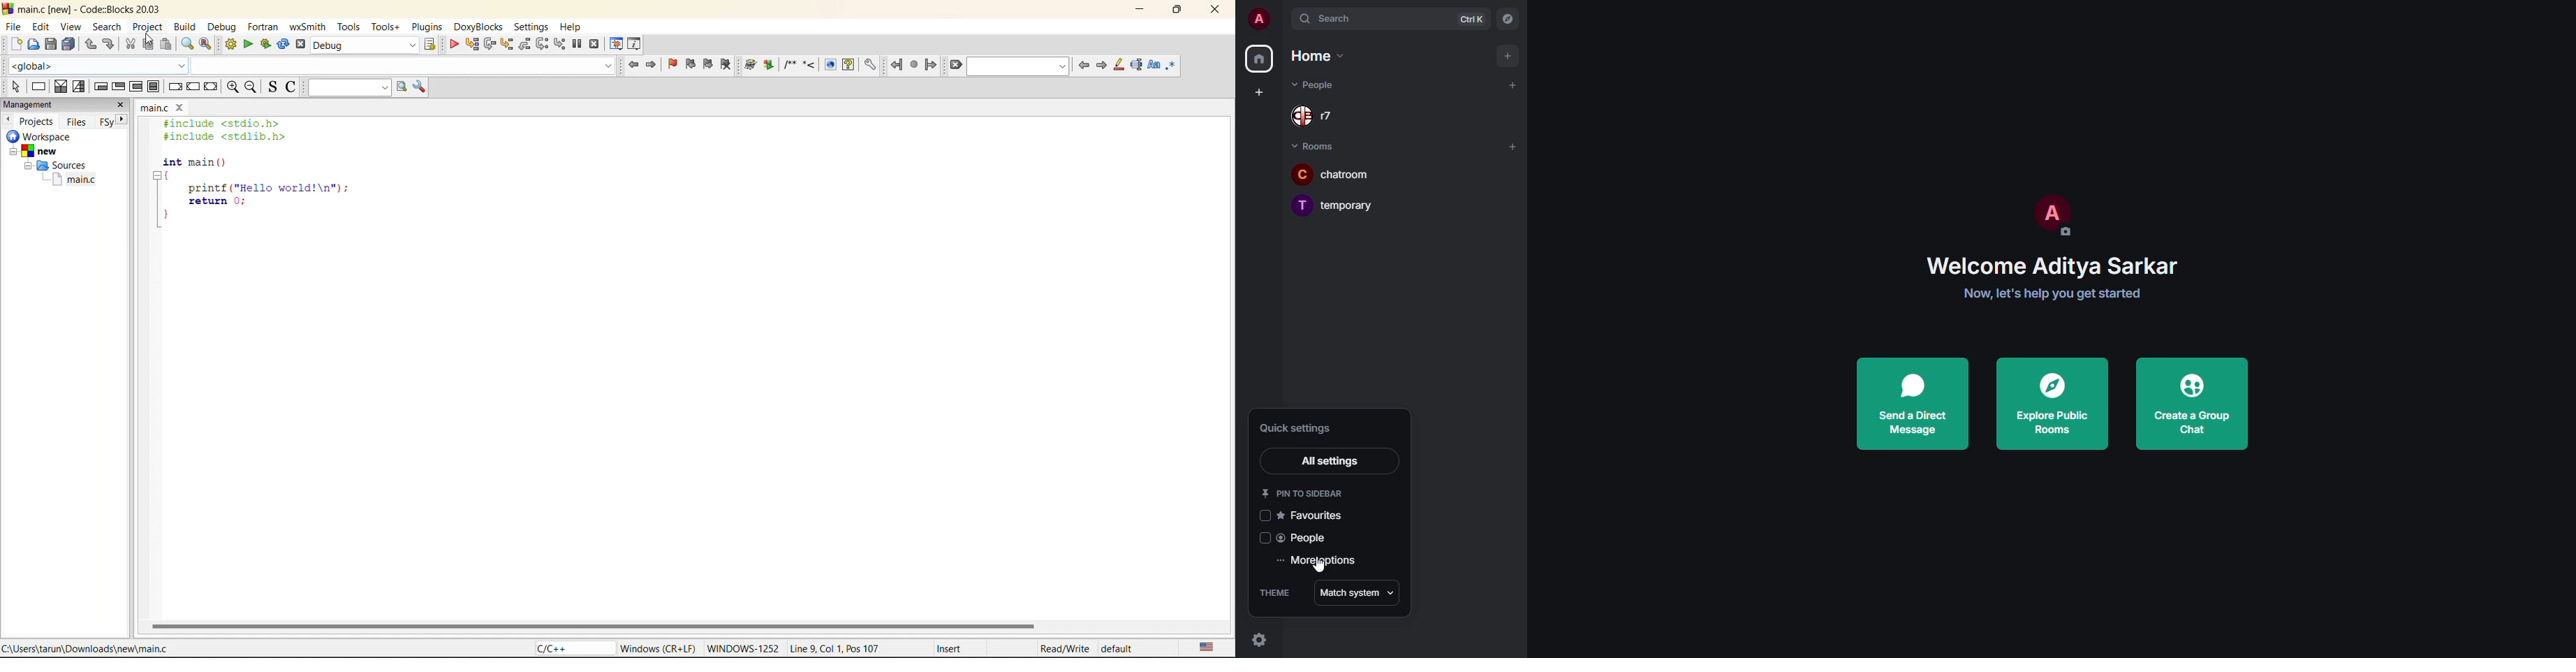 The image size is (2576, 672). Describe the element at coordinates (176, 88) in the screenshot. I see `break instruction` at that location.